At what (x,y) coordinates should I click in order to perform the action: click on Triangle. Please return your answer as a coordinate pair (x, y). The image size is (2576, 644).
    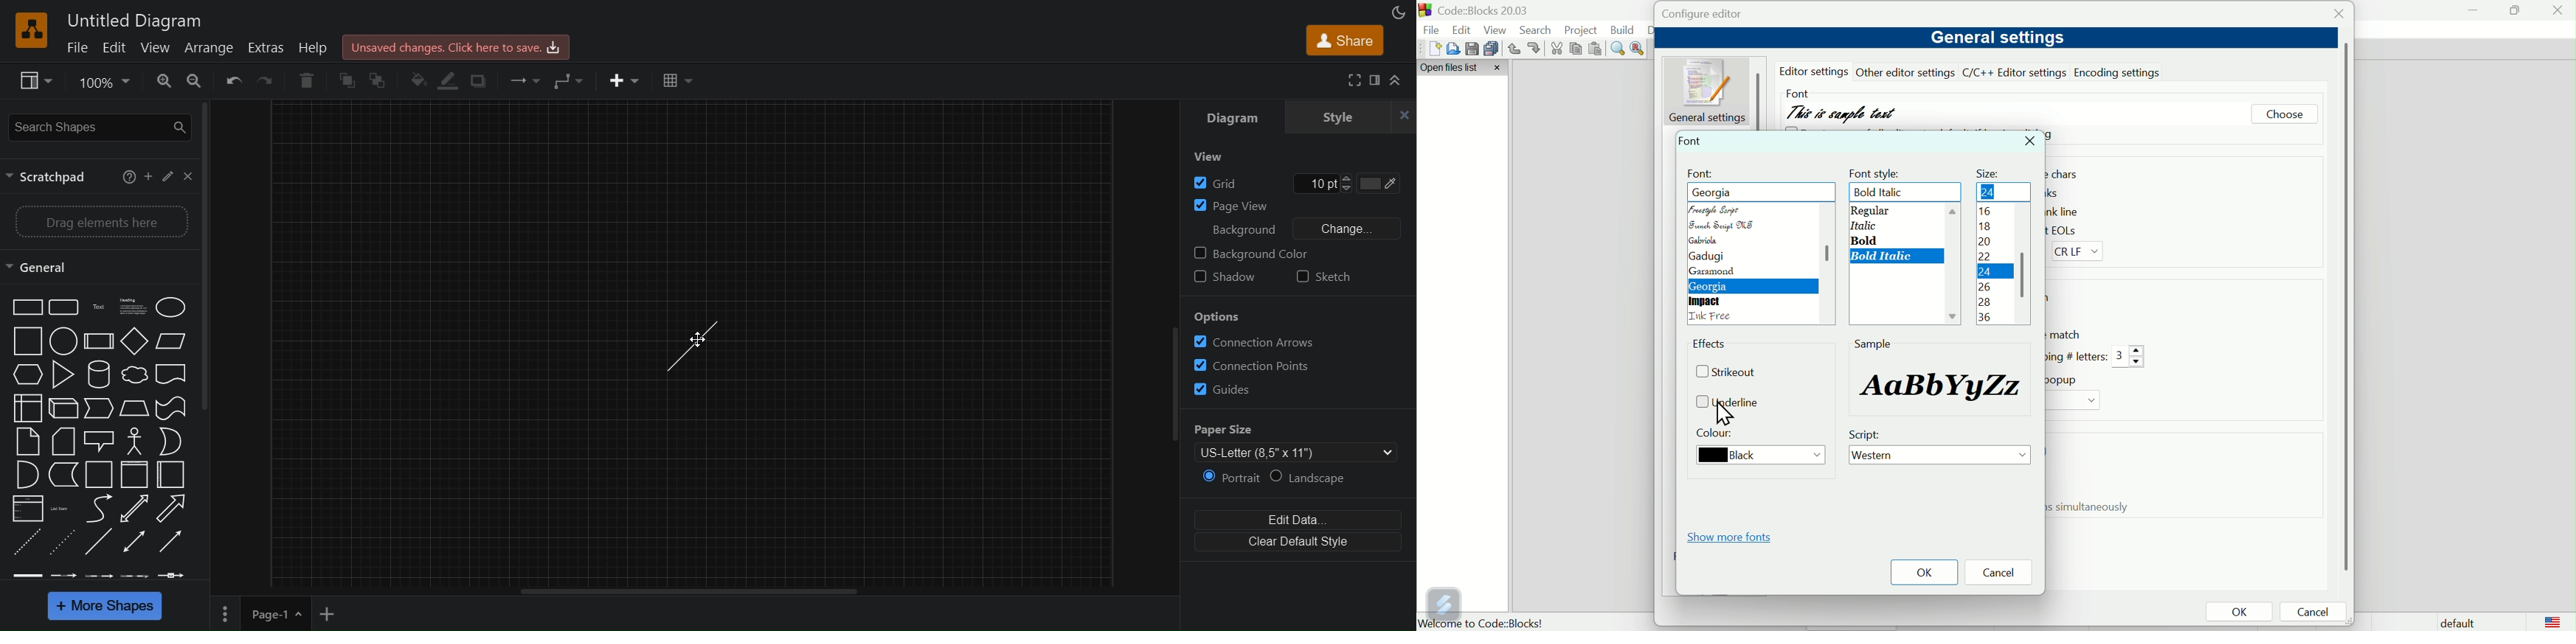
    Looking at the image, I should click on (60, 374).